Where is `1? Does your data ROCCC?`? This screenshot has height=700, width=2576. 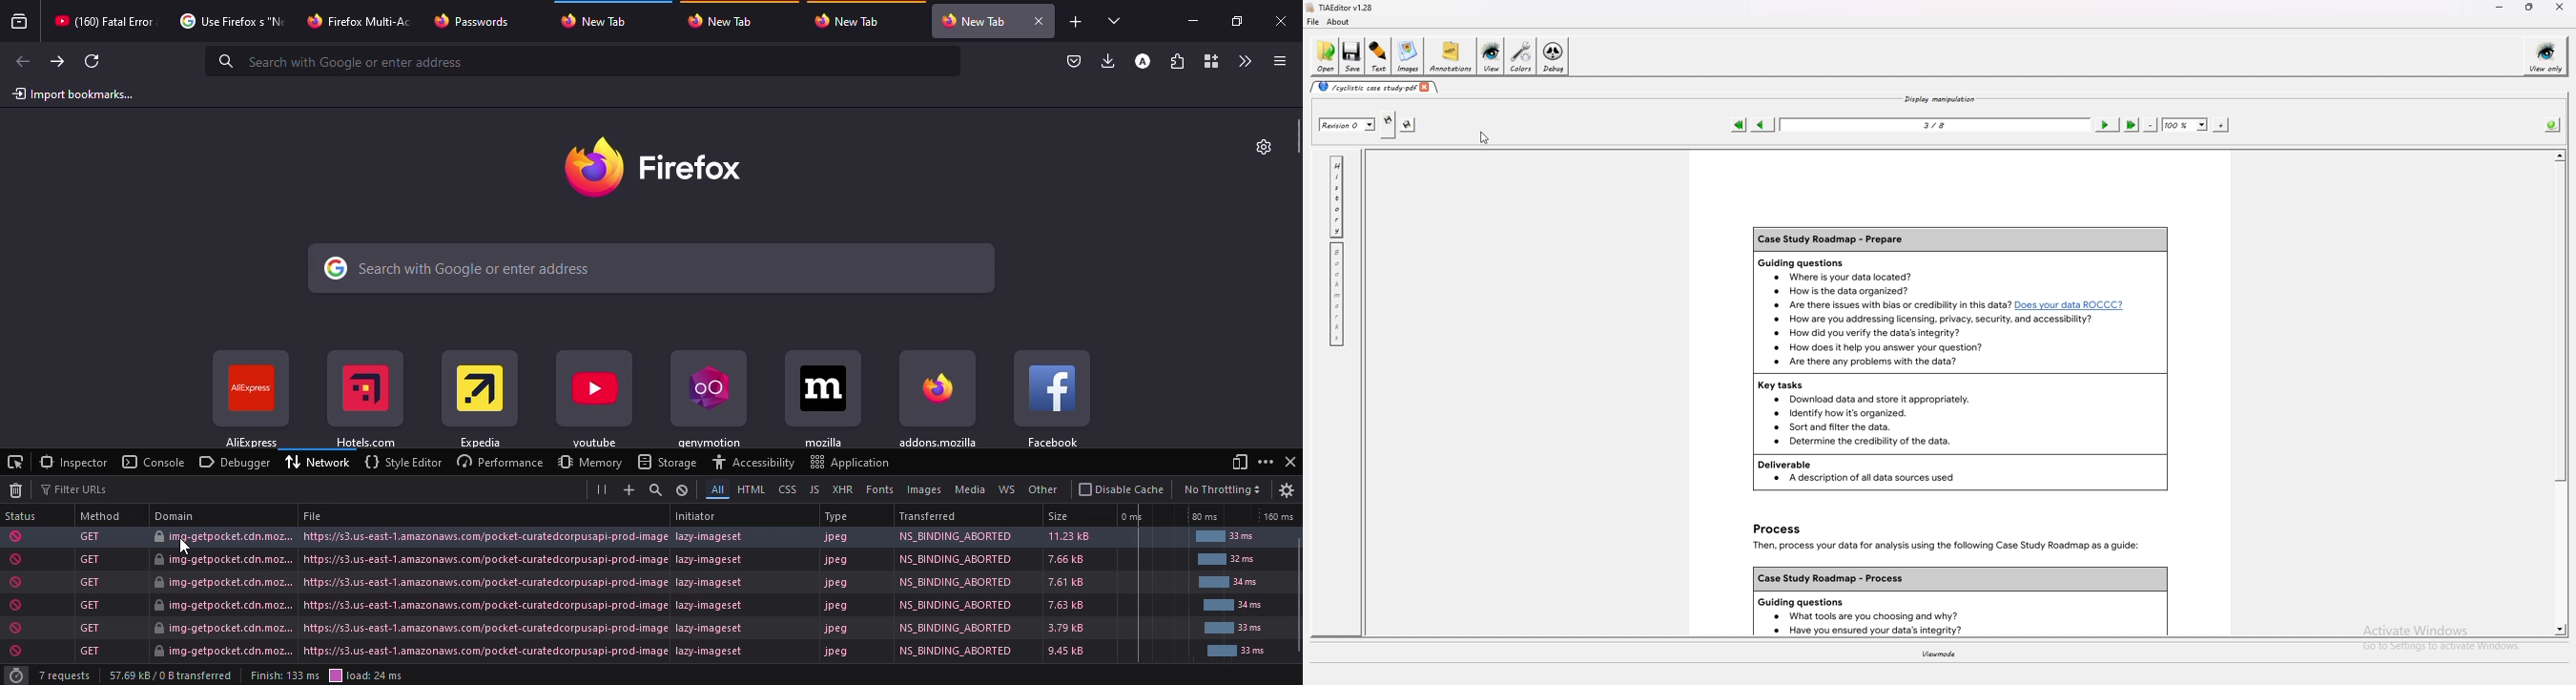 1? Does your data ROCCC? is located at coordinates (2073, 305).